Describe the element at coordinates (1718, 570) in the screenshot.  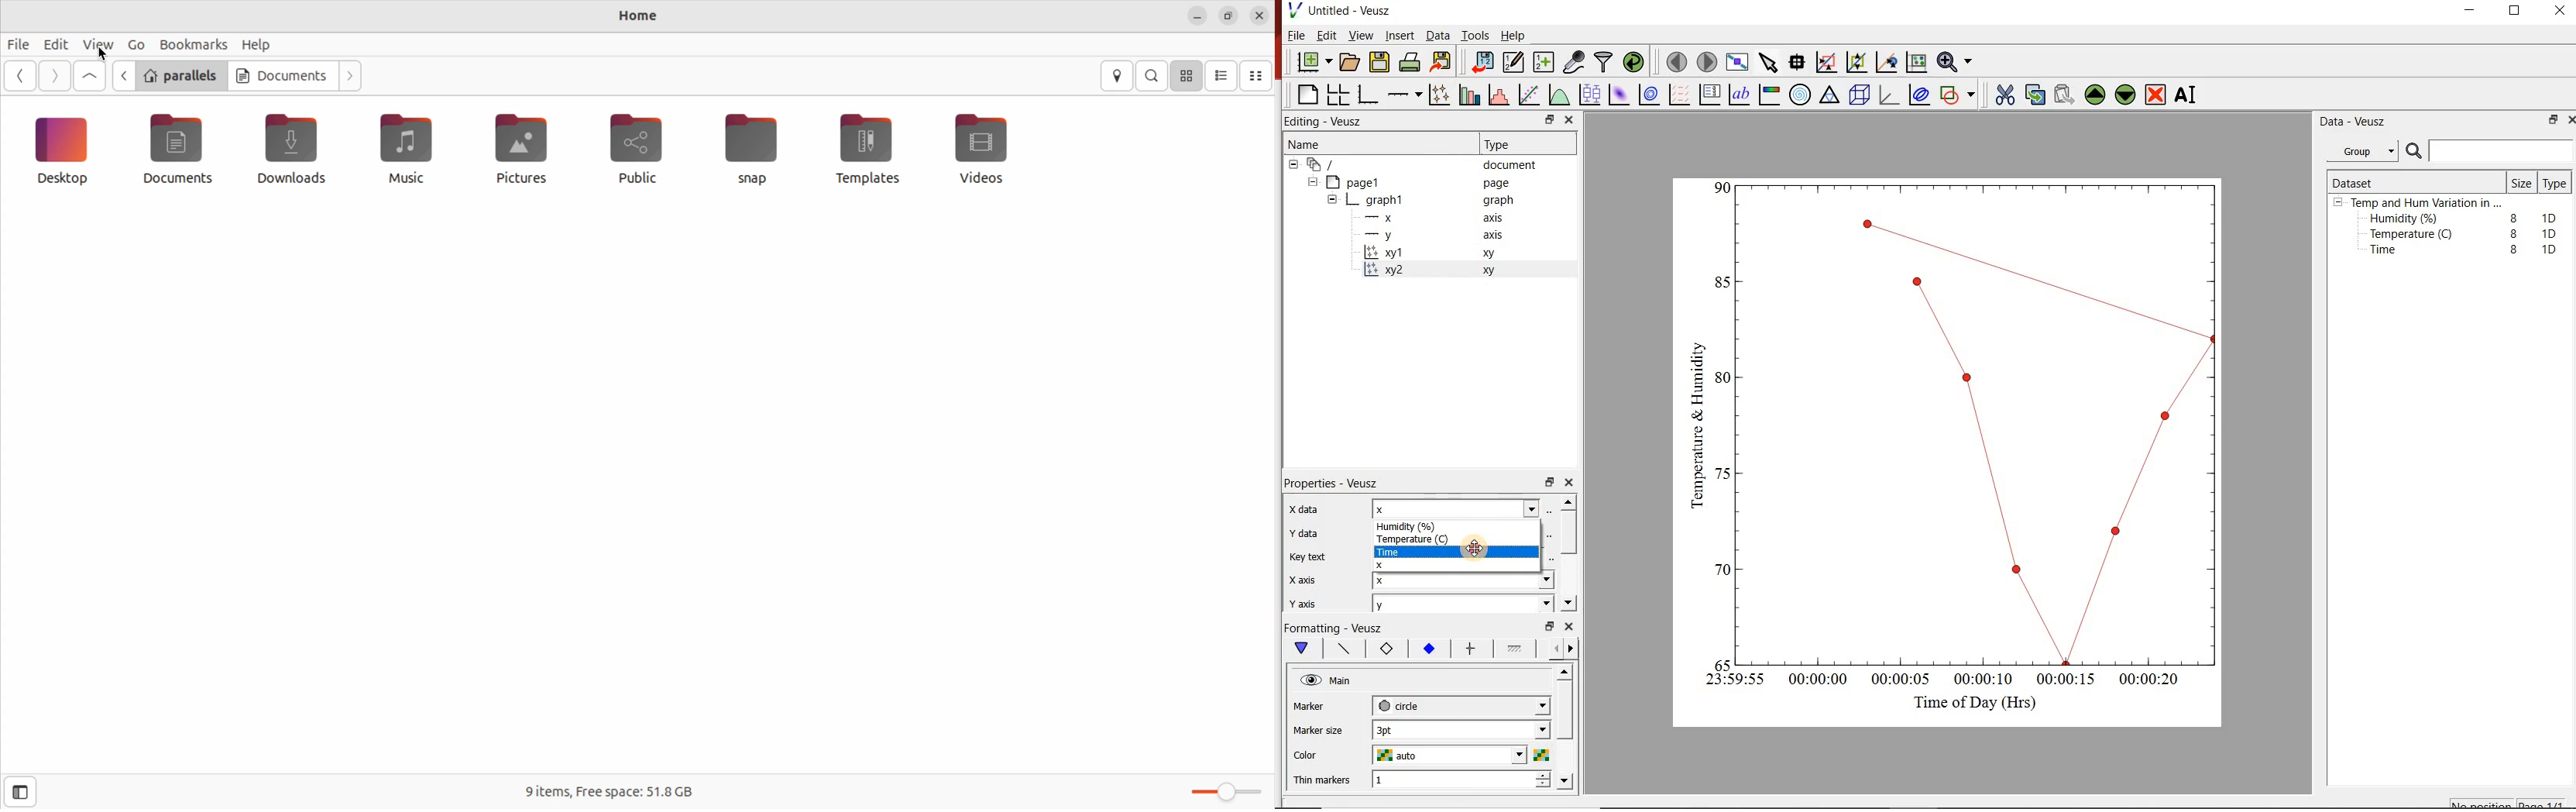
I see `0.2` at that location.